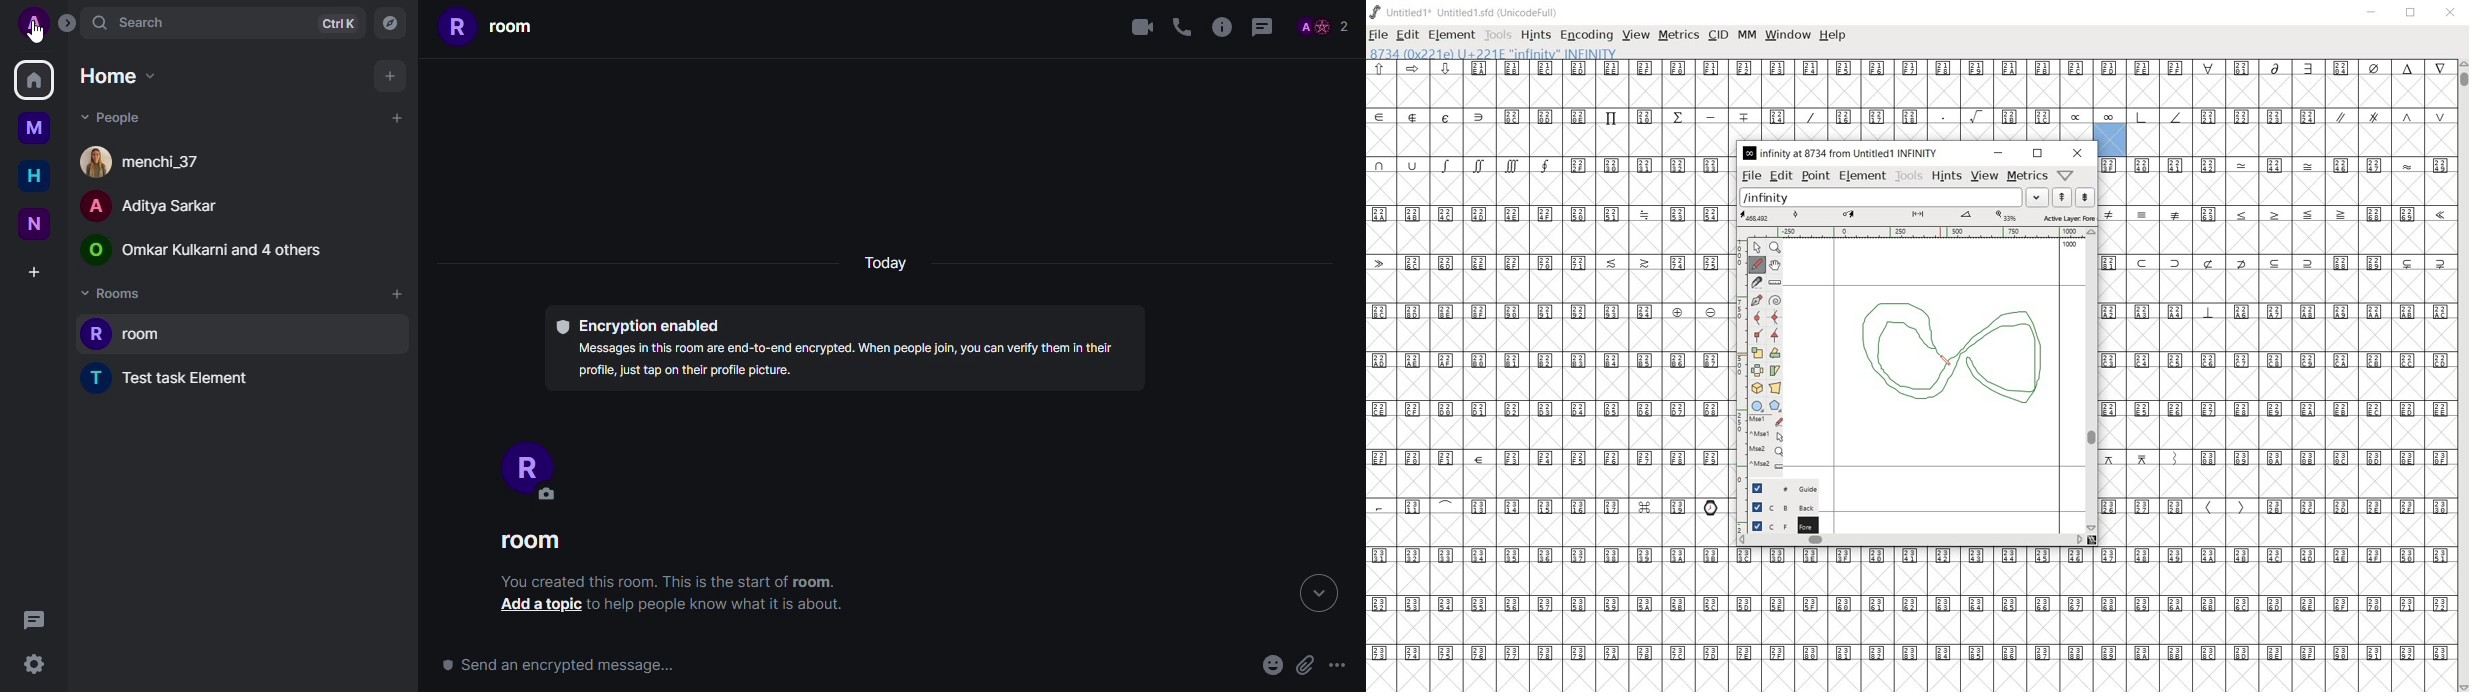  Describe the element at coordinates (1548, 213) in the screenshot. I see `Unicode code points` at that location.